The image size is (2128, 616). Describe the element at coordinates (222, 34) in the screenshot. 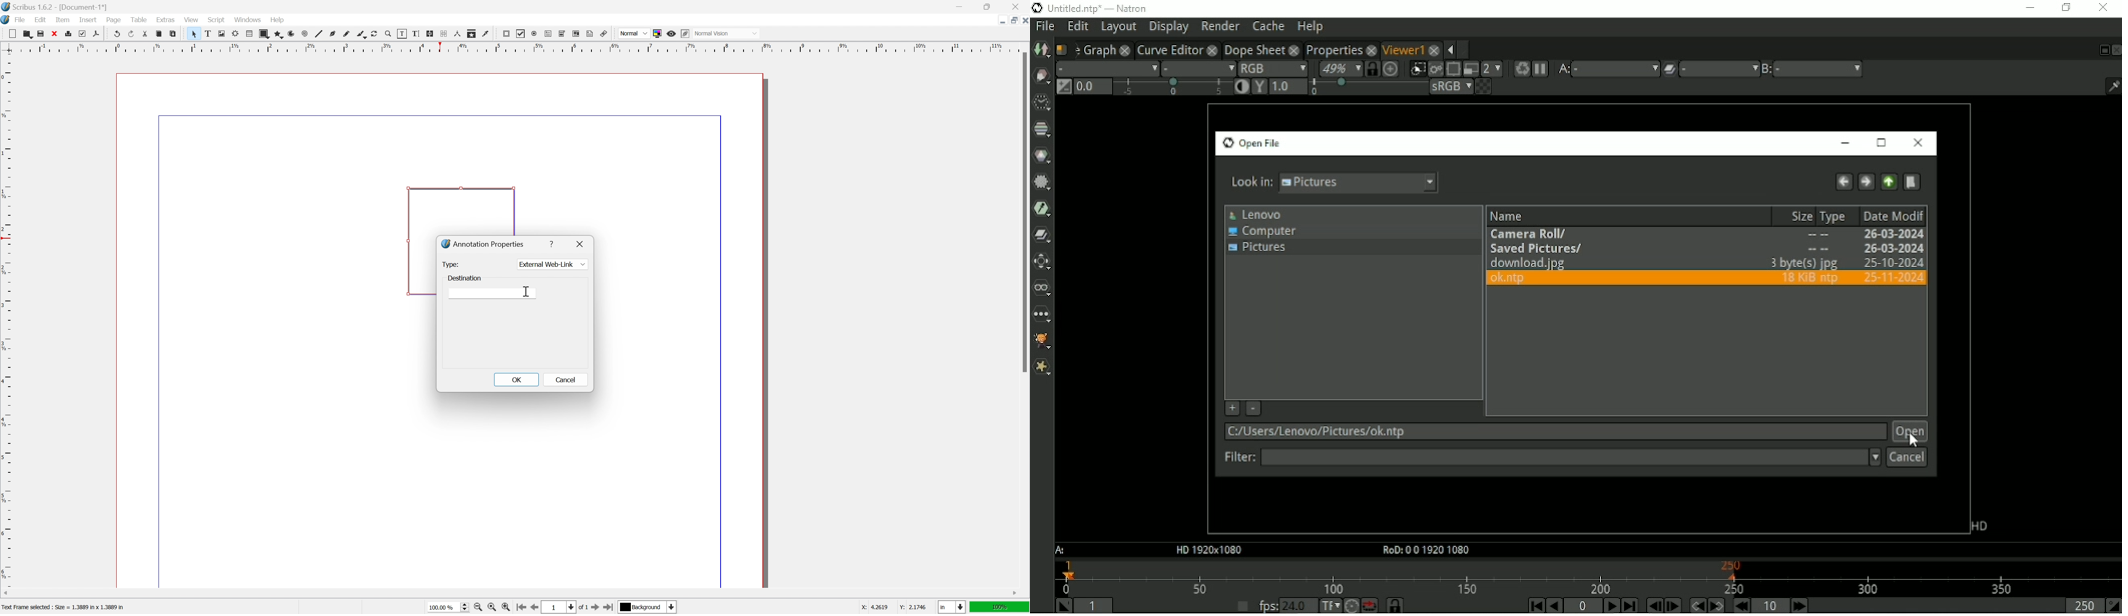

I see `image frame` at that location.